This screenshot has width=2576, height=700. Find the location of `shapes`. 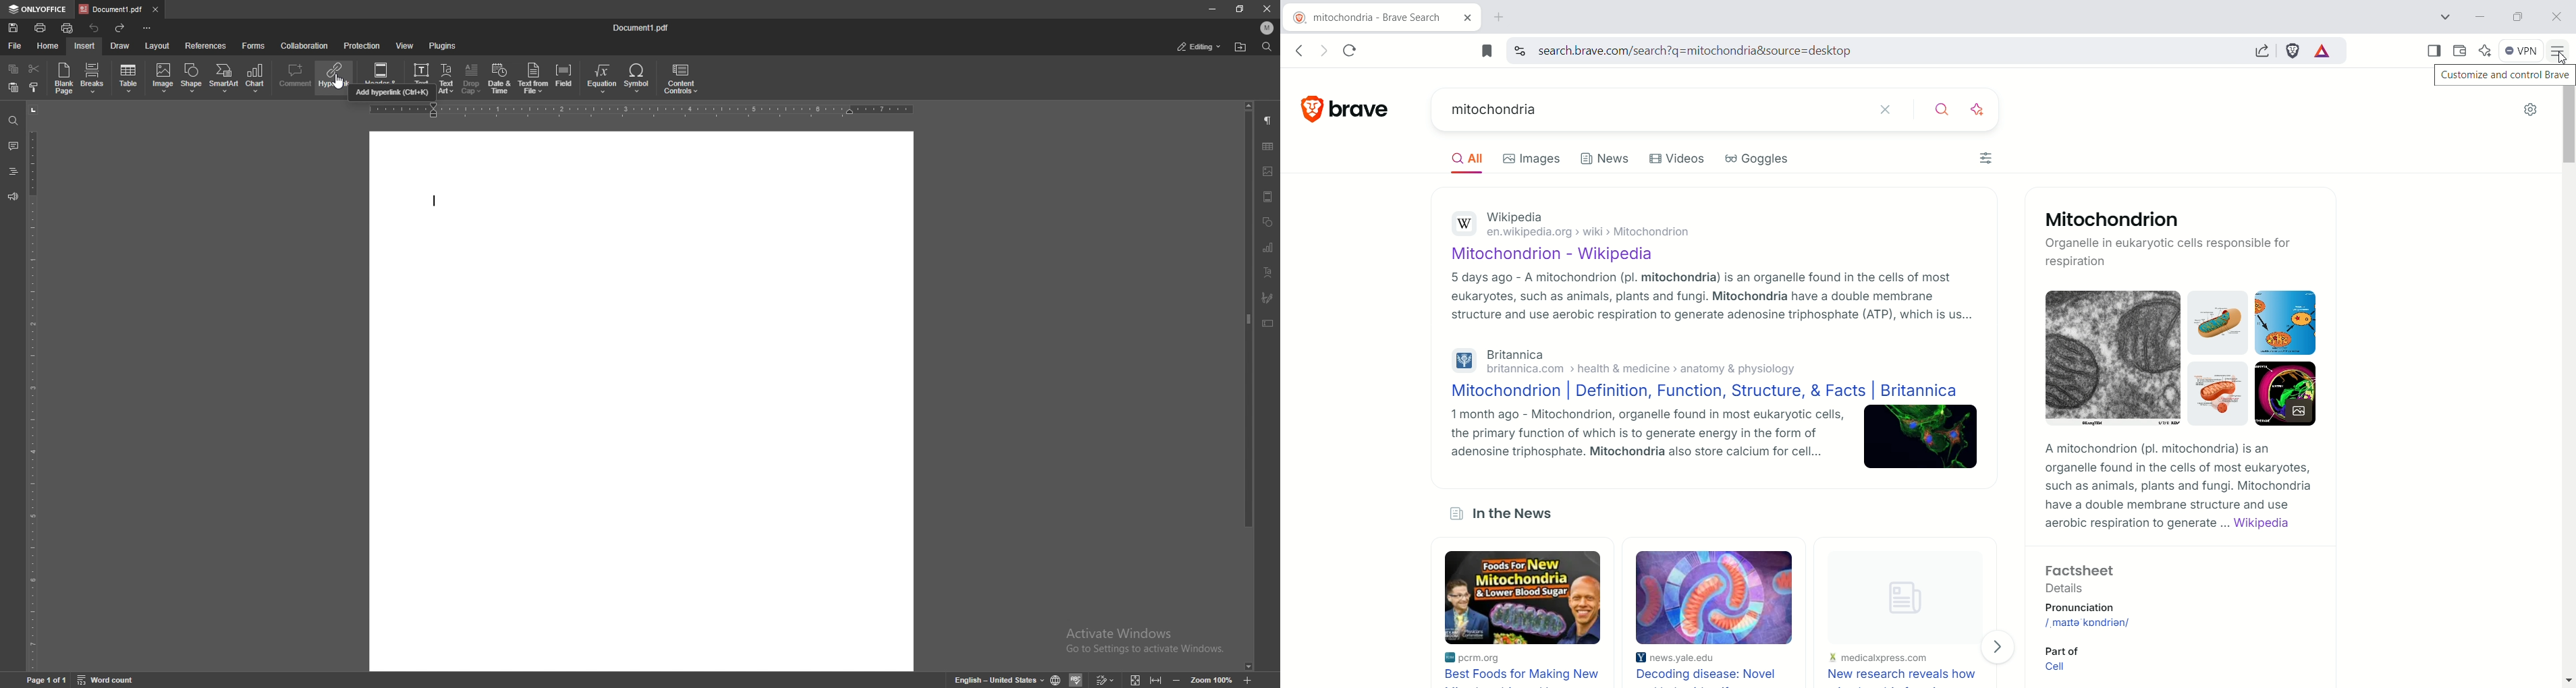

shapes is located at coordinates (1267, 223).